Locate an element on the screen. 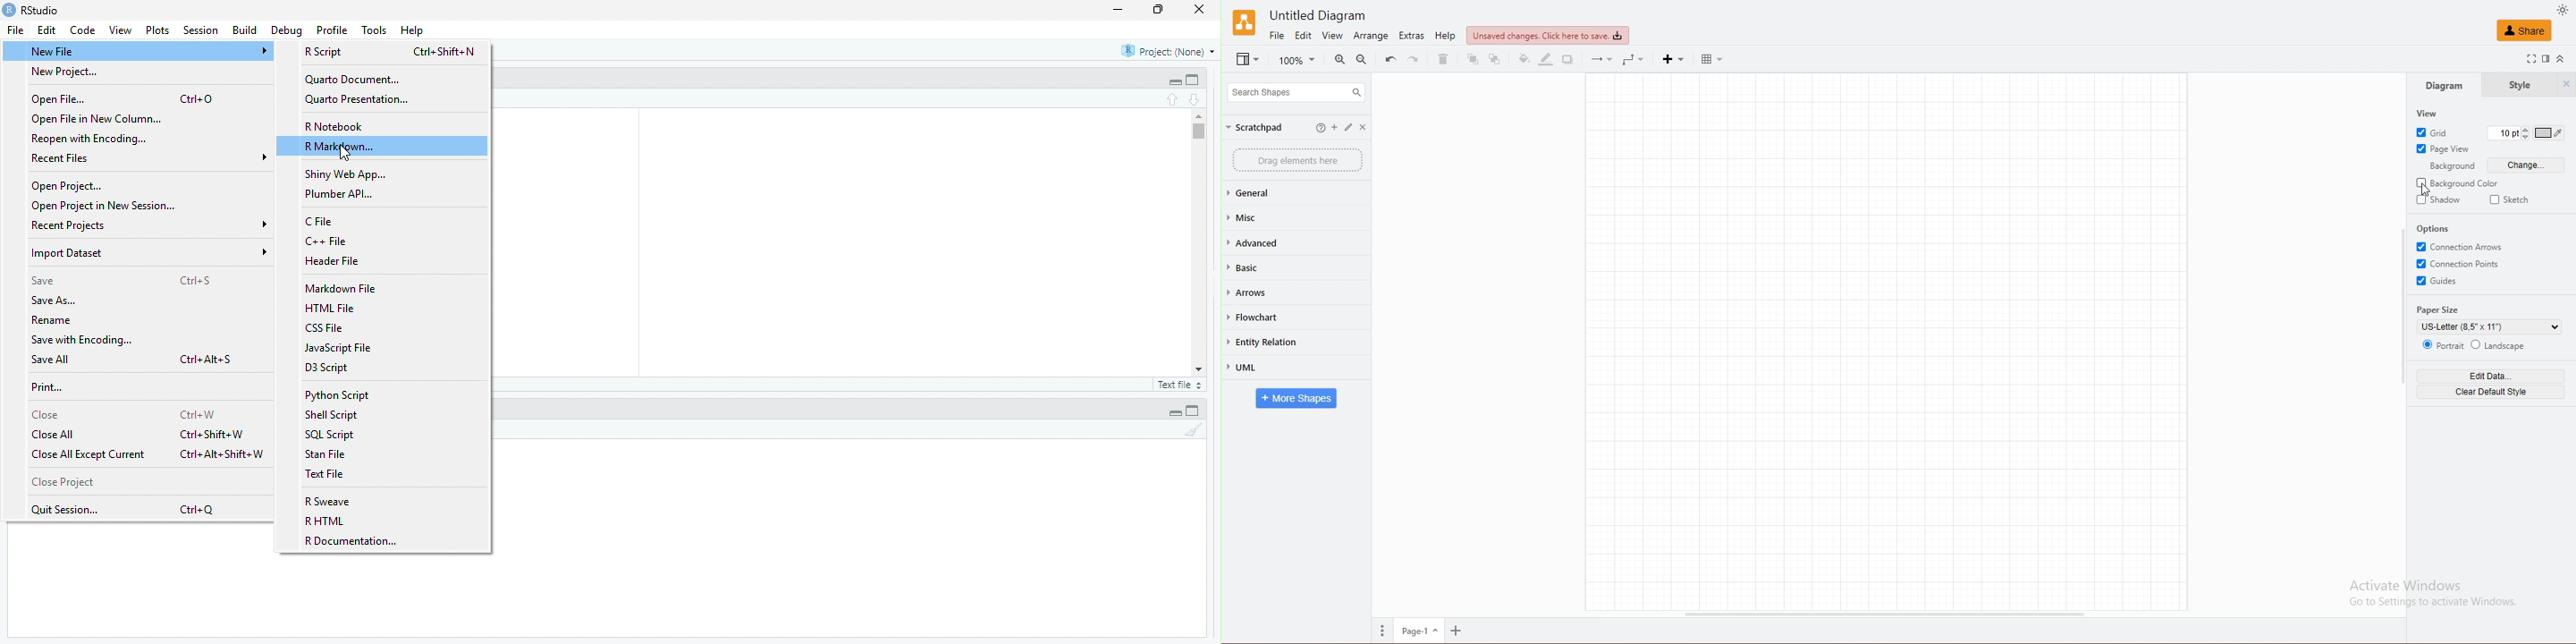 This screenshot has height=644, width=2576. to front is located at coordinates (1473, 59).